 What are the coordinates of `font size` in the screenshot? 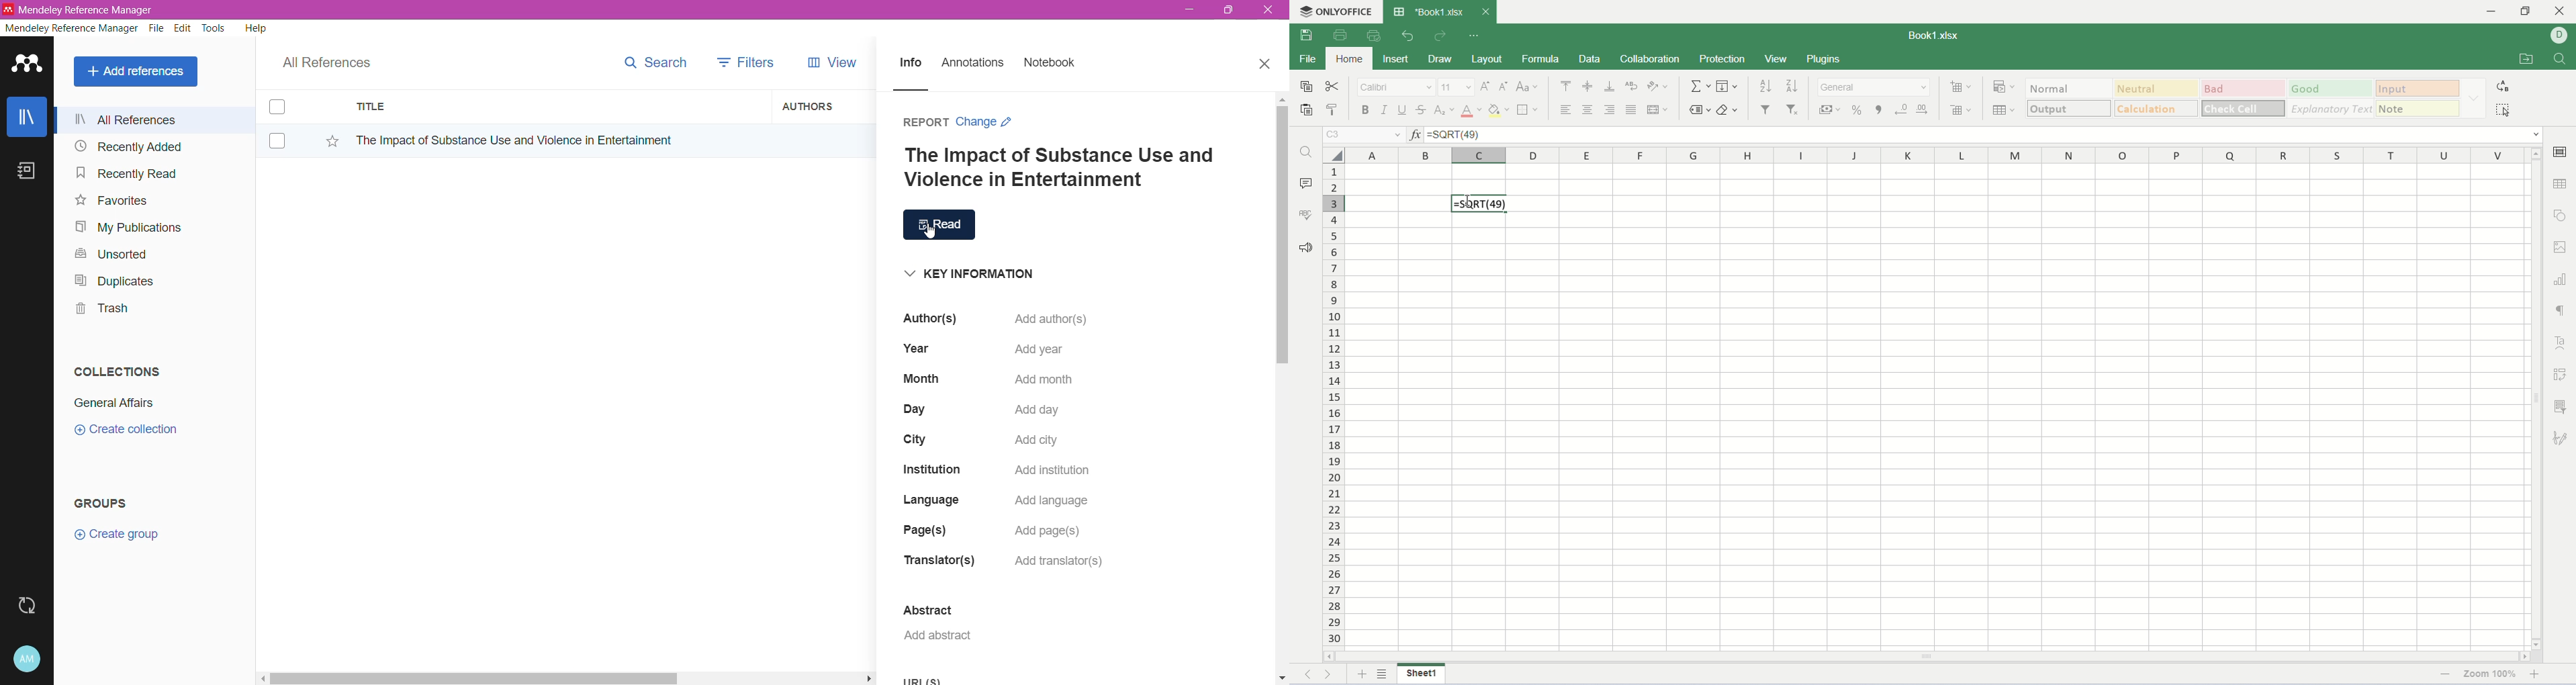 It's located at (1457, 87).